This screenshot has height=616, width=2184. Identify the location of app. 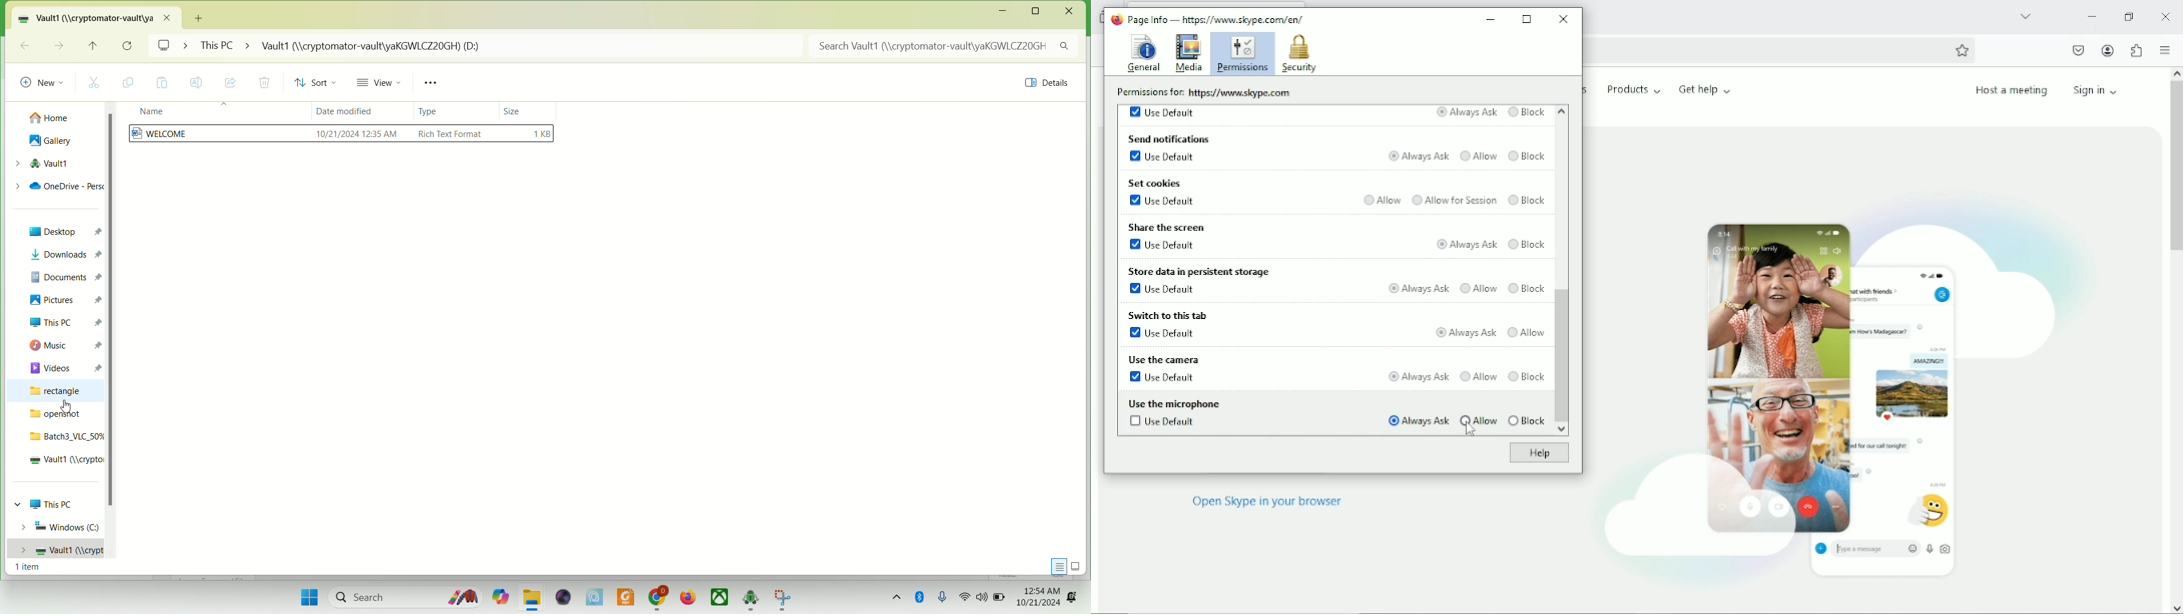
(782, 599).